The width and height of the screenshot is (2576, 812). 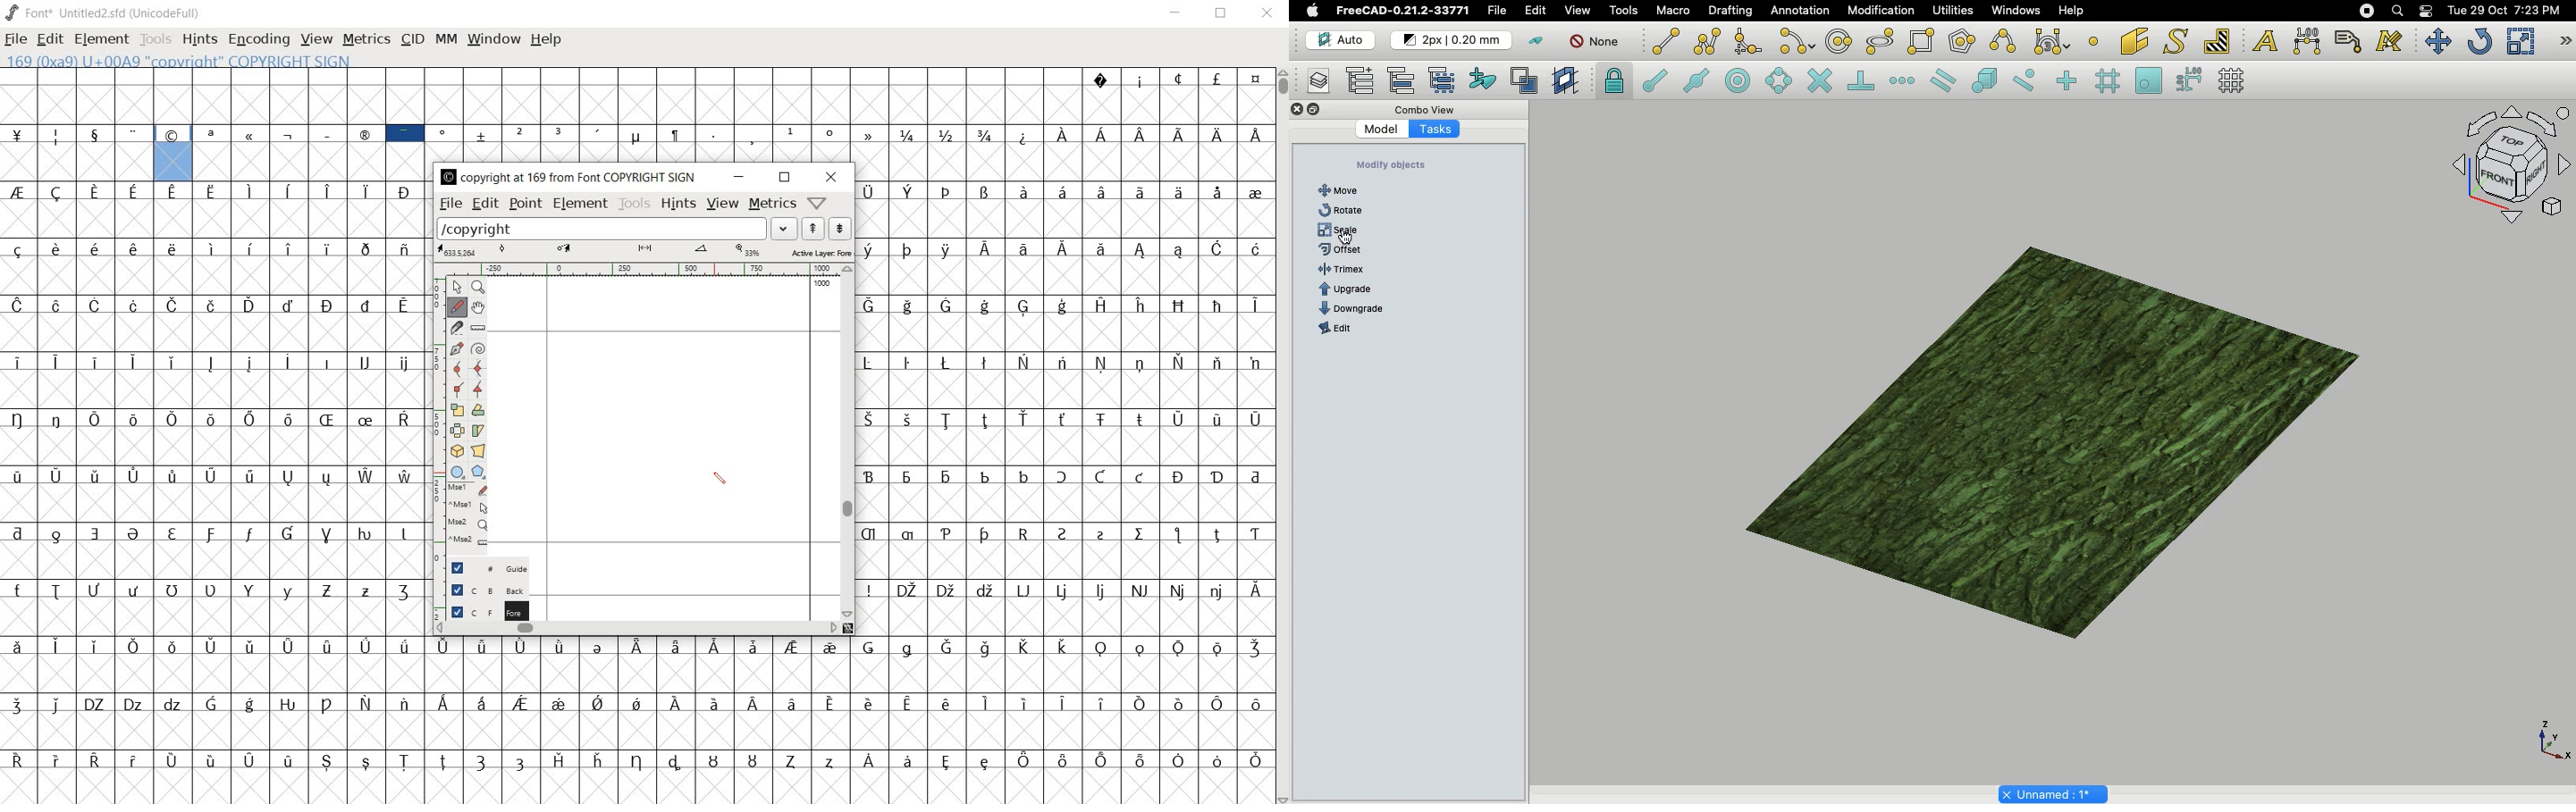 I want to click on polygon or star, so click(x=478, y=472).